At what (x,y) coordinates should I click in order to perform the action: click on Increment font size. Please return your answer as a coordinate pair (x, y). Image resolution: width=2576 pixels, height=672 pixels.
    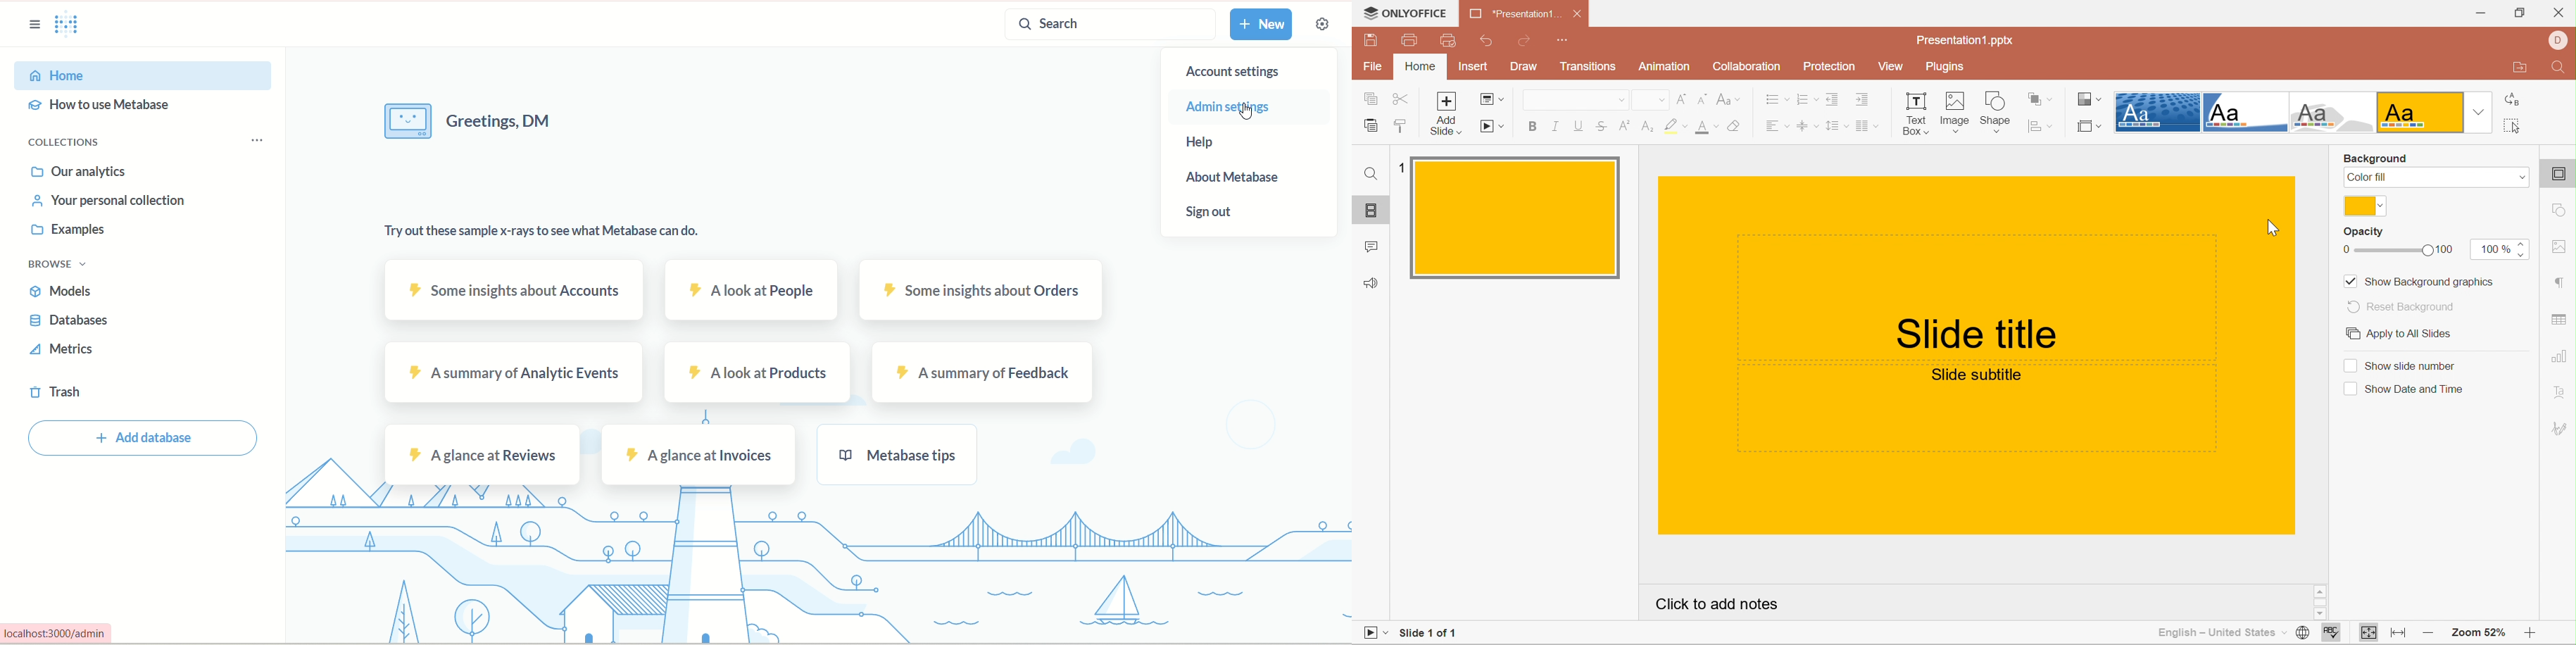
    Looking at the image, I should click on (1681, 98).